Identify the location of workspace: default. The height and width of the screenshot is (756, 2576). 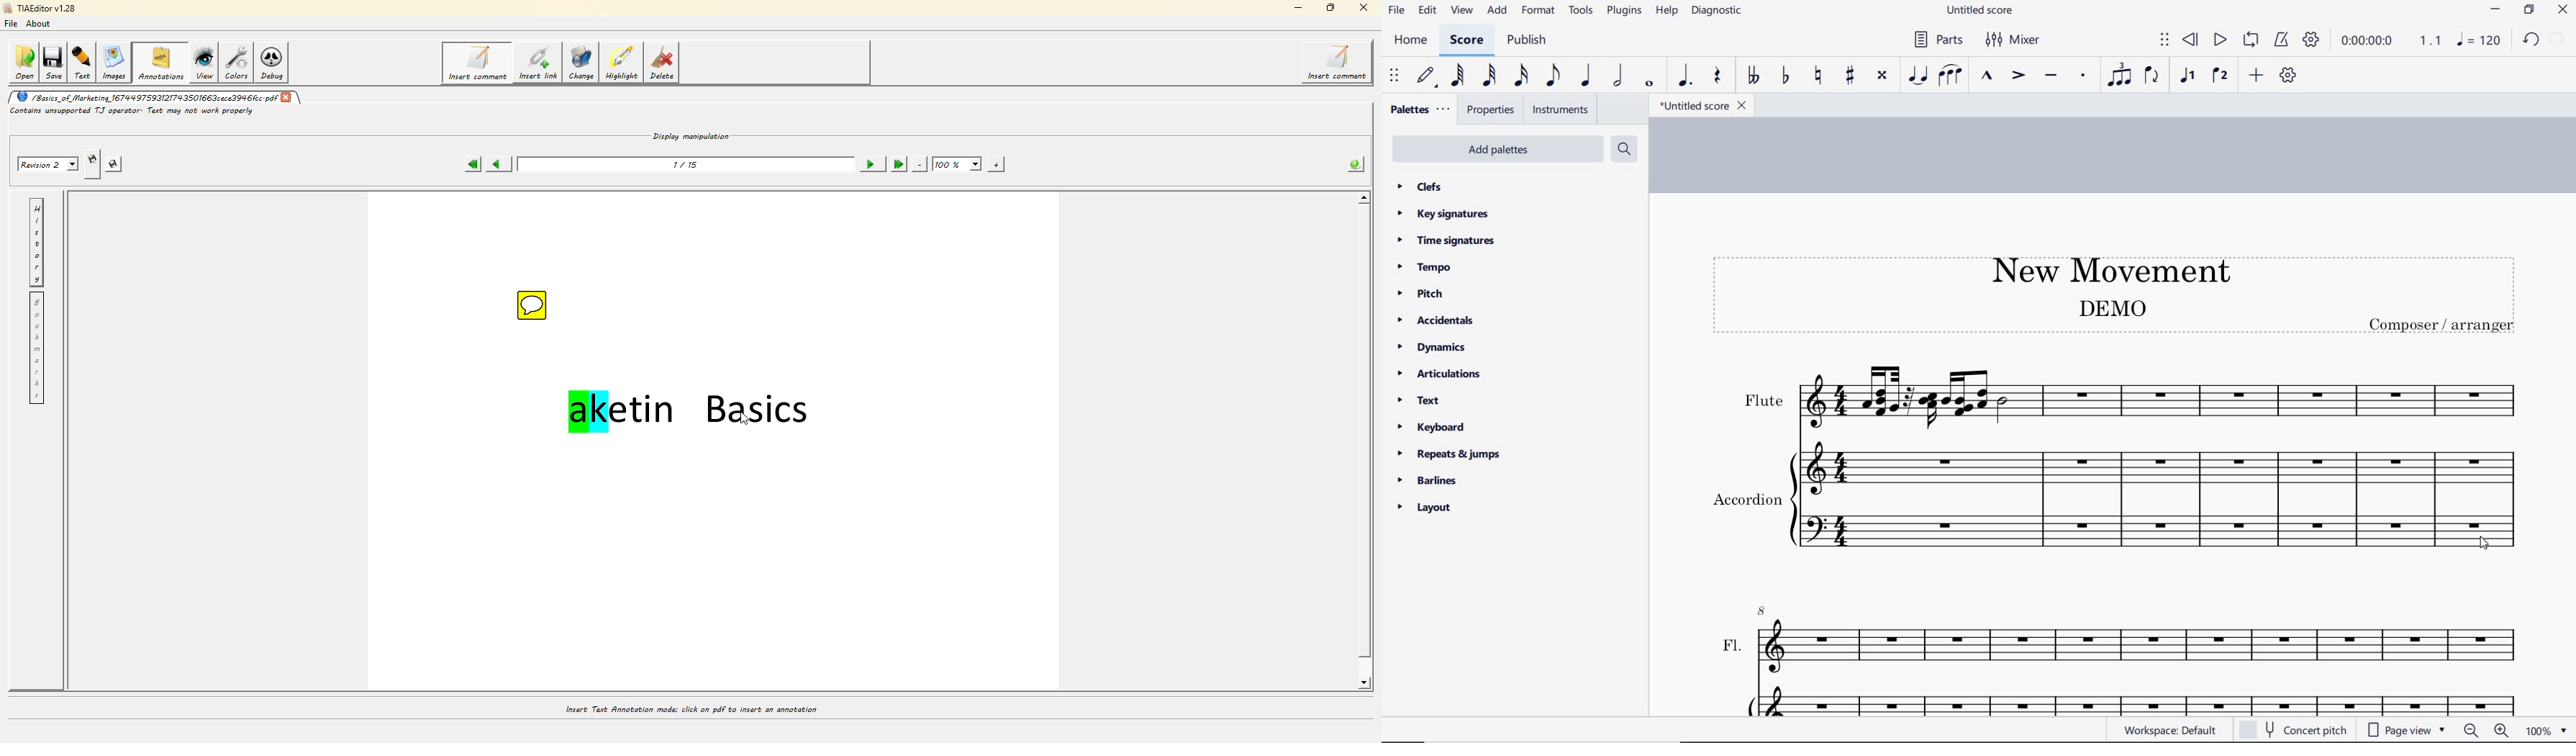
(2168, 729).